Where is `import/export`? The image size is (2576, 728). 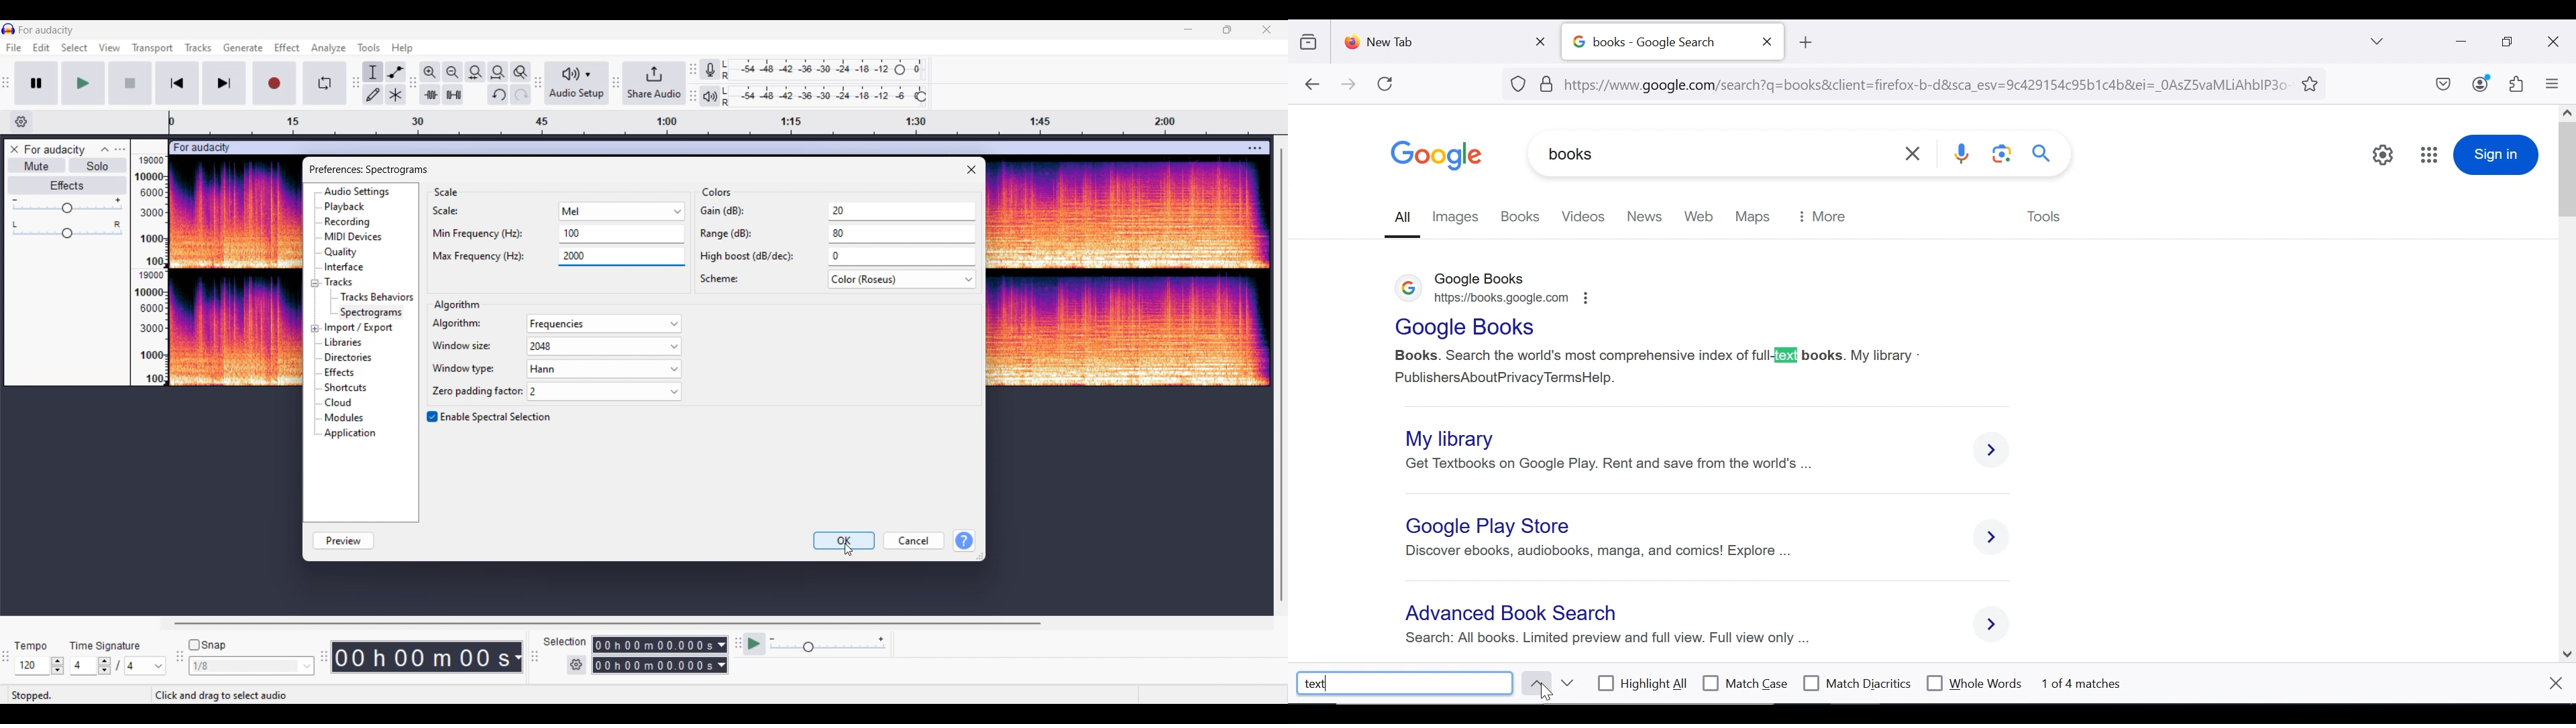 import/export is located at coordinates (362, 326).